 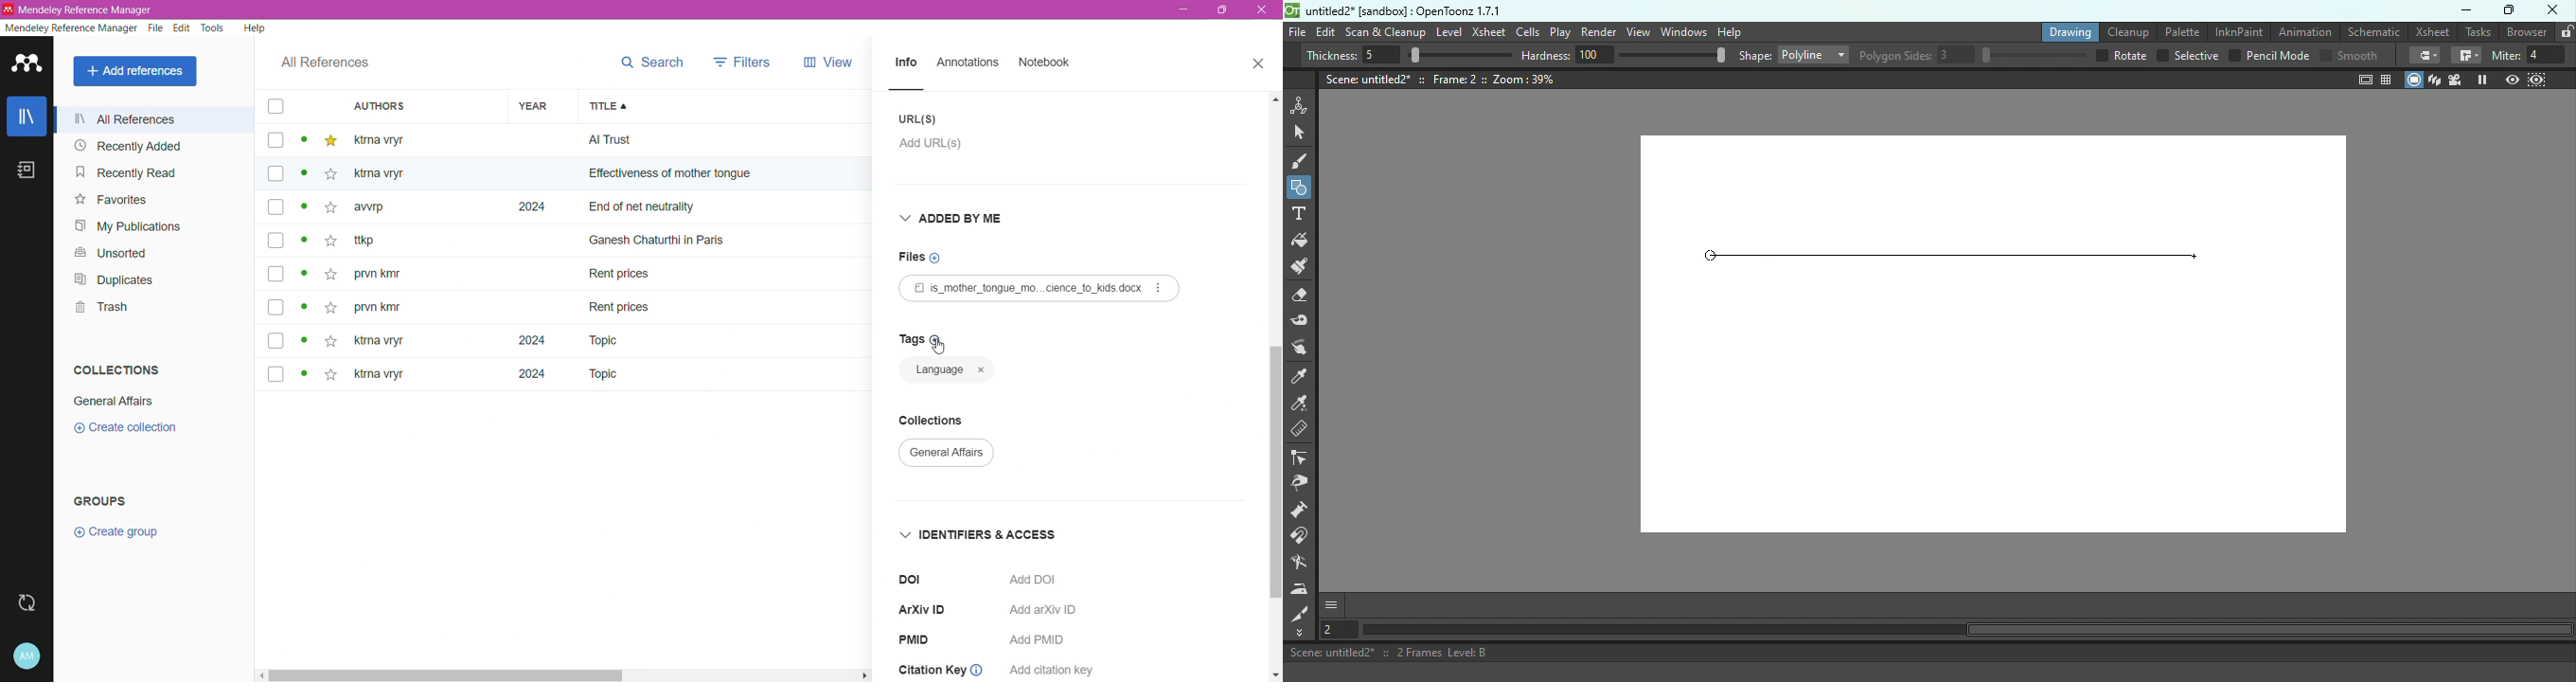 What do you see at coordinates (984, 534) in the screenshot?
I see `Identifiers and Access` at bounding box center [984, 534].